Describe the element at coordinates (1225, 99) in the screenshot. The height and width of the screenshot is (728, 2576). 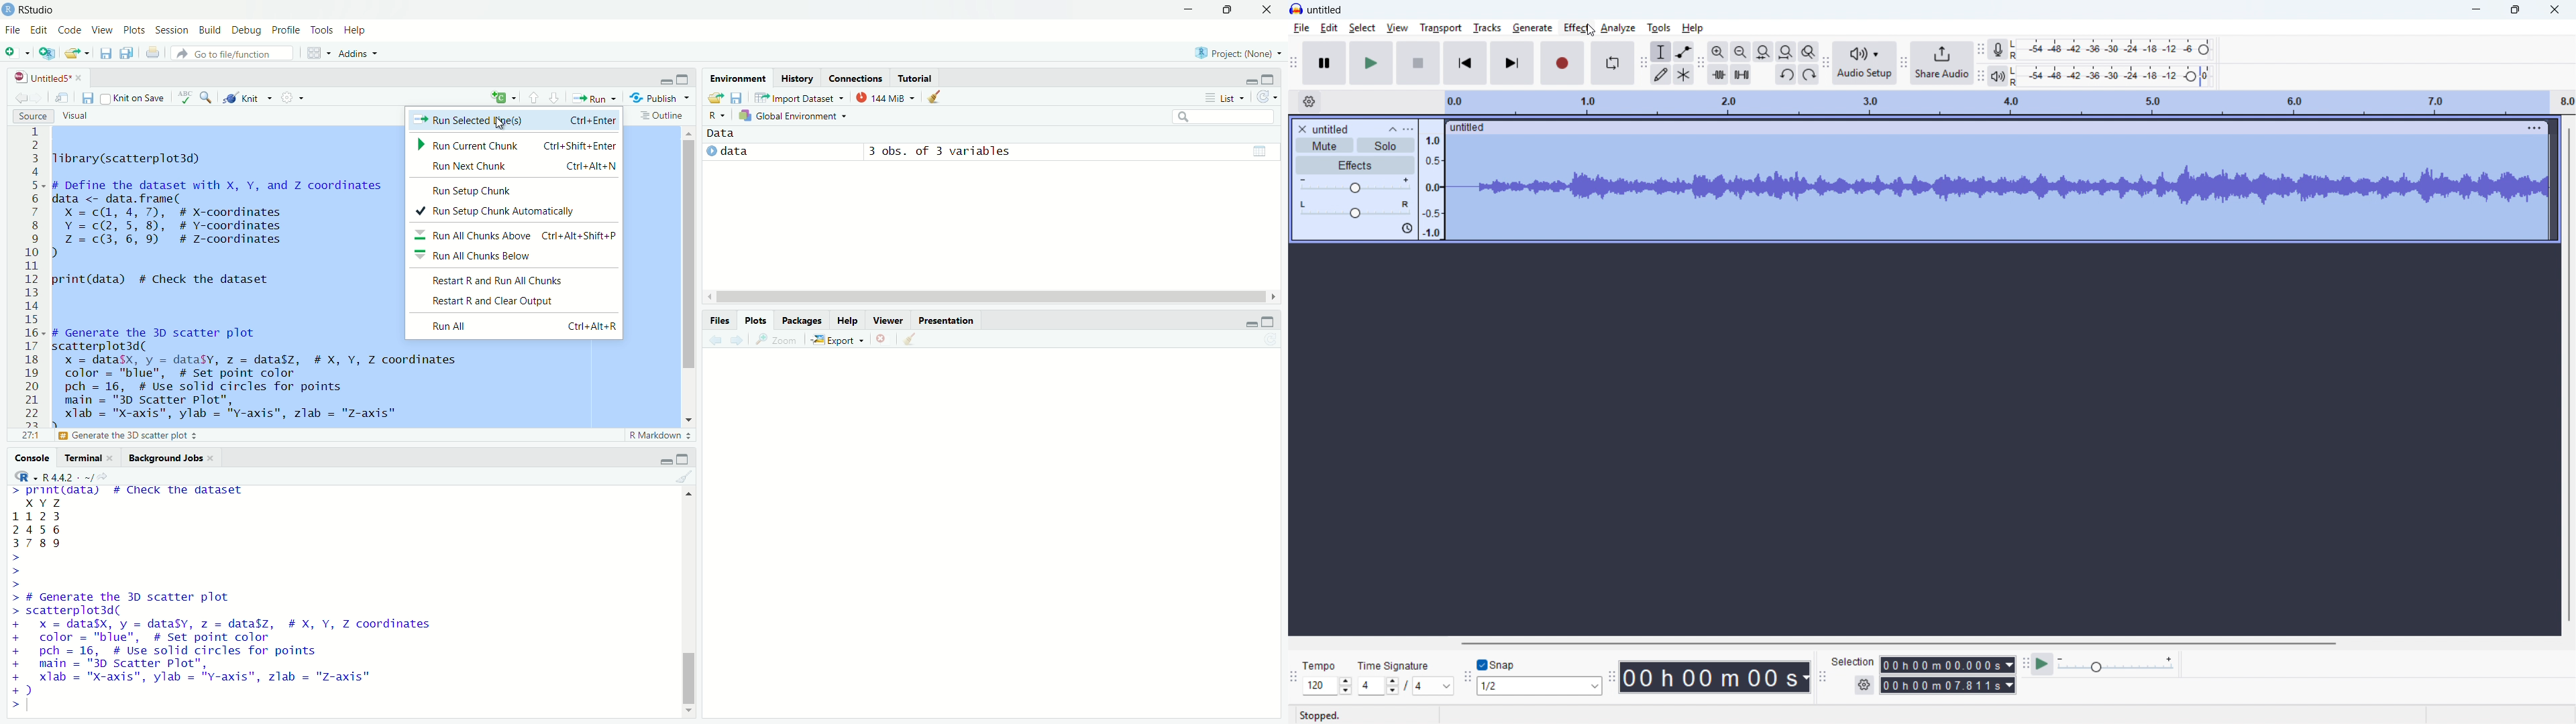
I see `list` at that location.